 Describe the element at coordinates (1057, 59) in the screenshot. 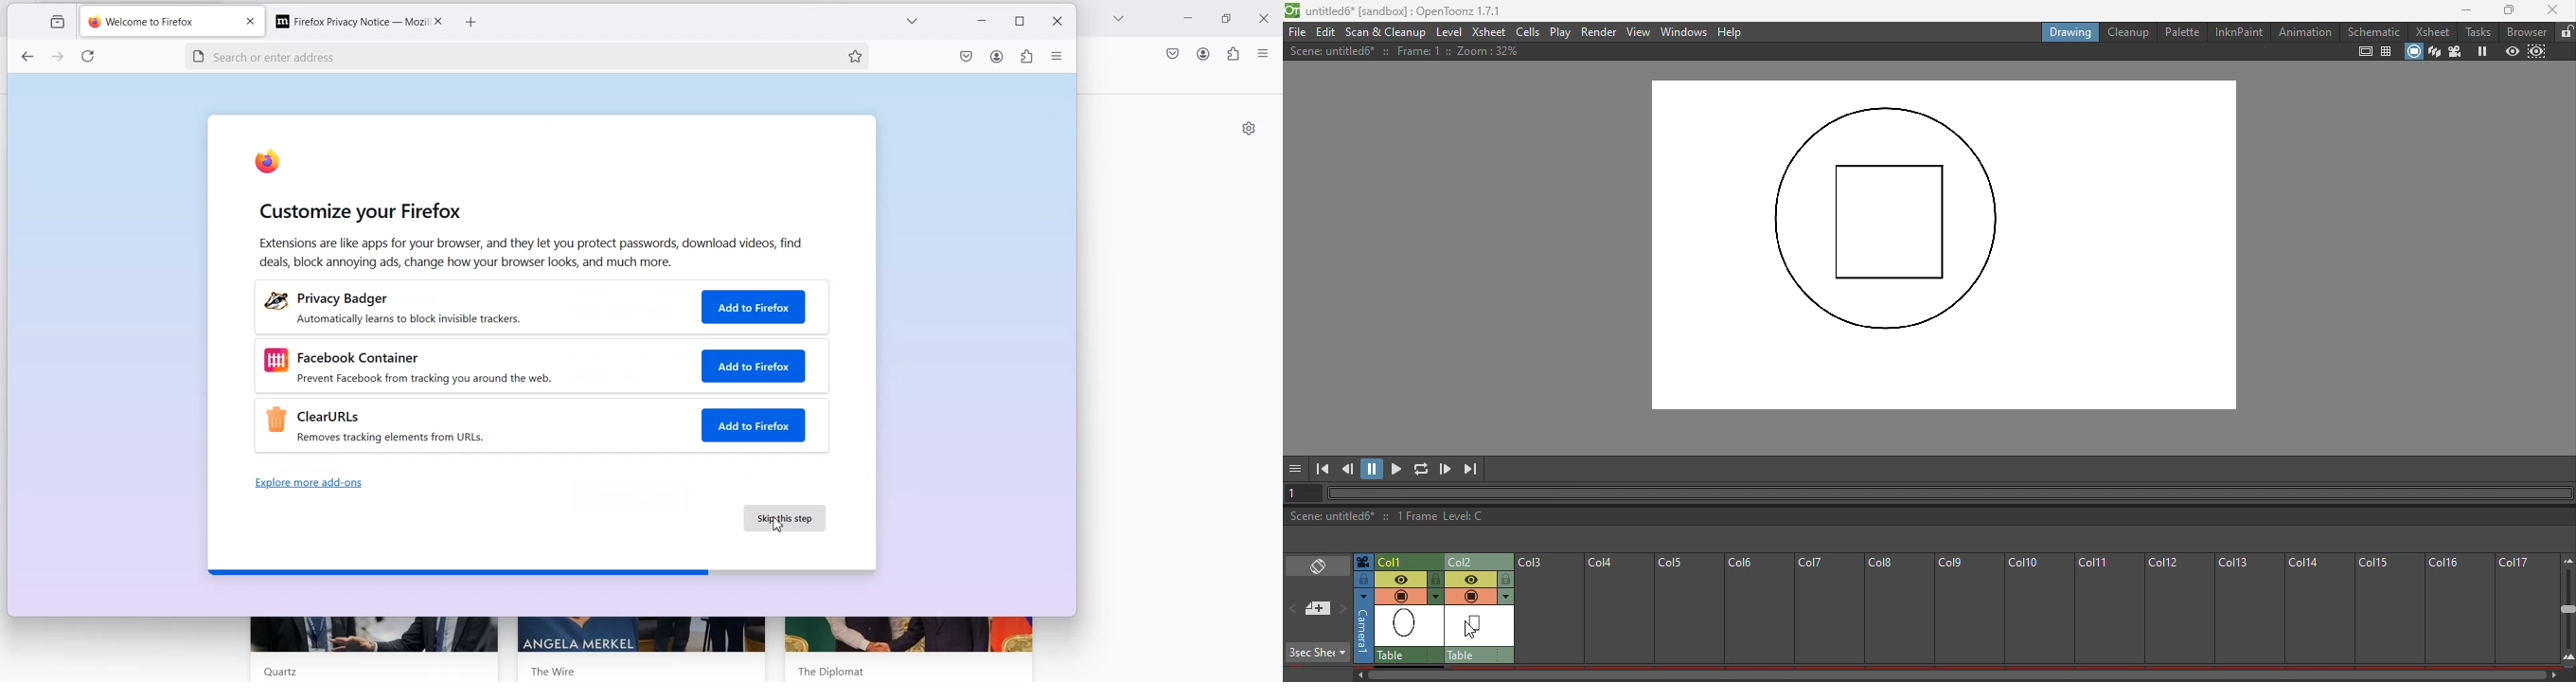

I see `open application menu` at that location.